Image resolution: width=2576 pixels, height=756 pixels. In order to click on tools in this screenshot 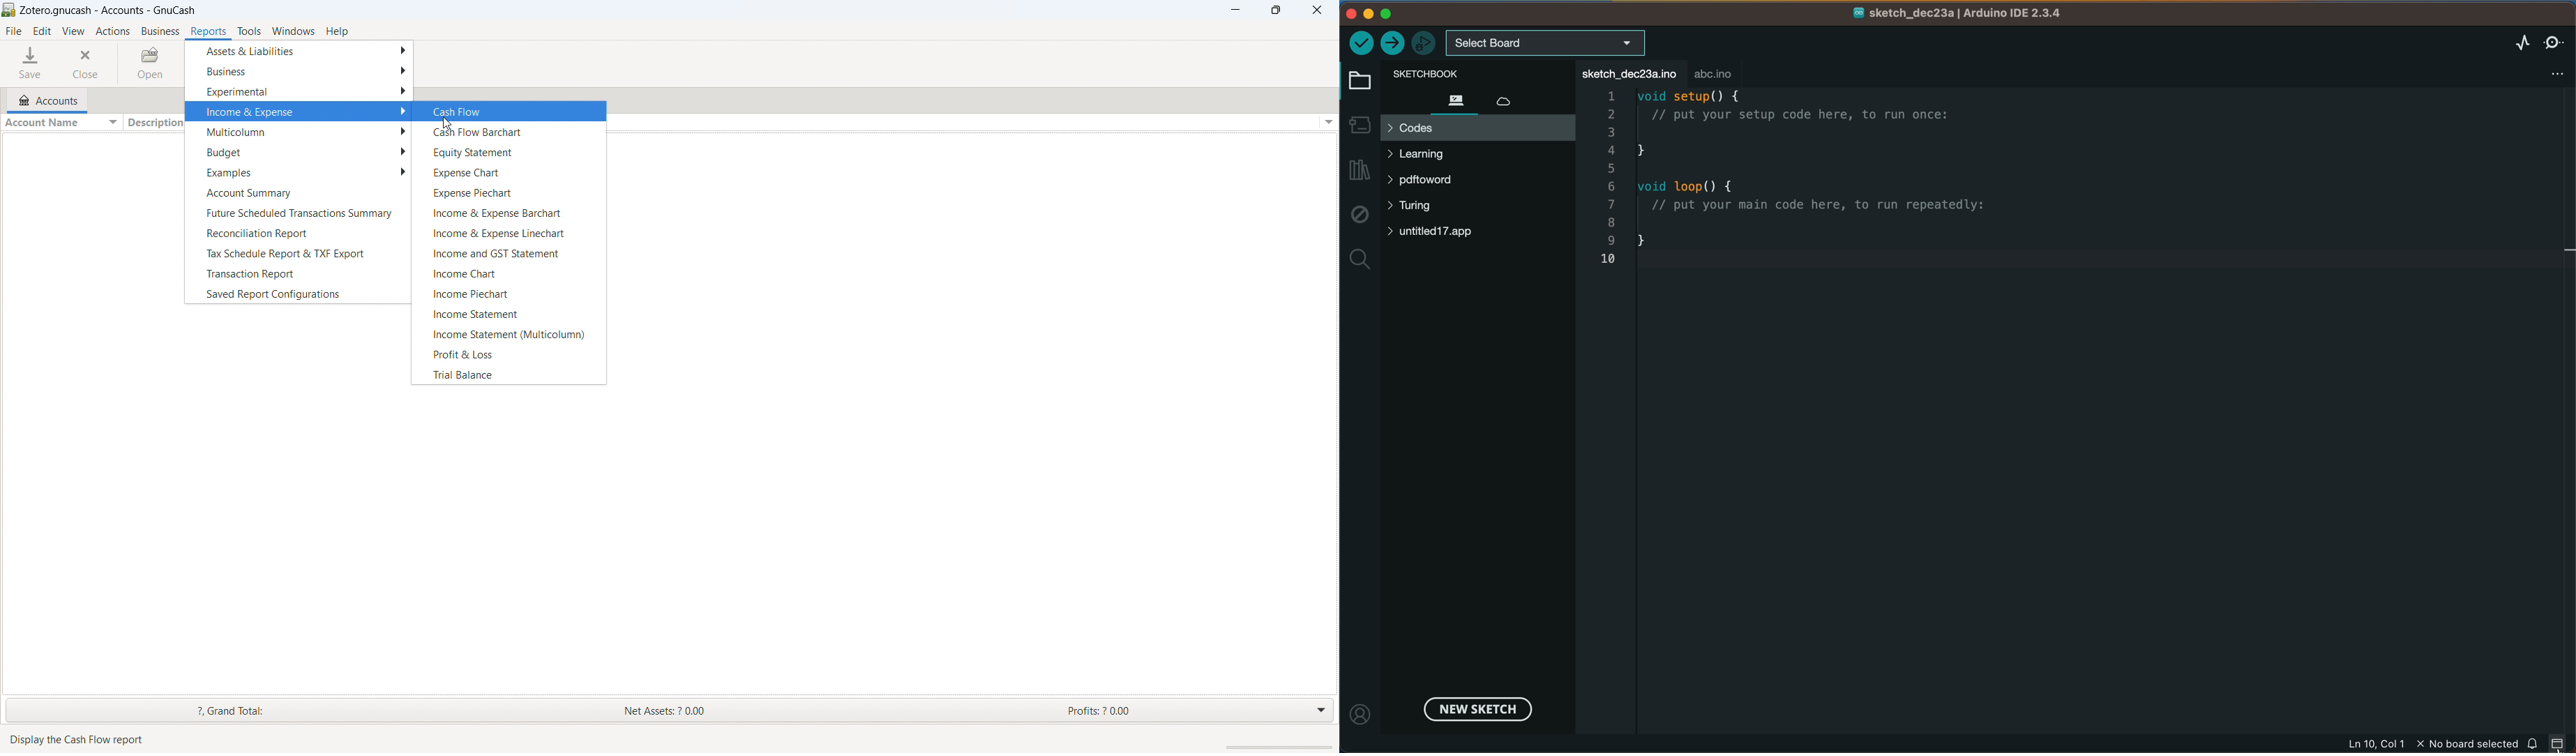, I will do `click(249, 31)`.